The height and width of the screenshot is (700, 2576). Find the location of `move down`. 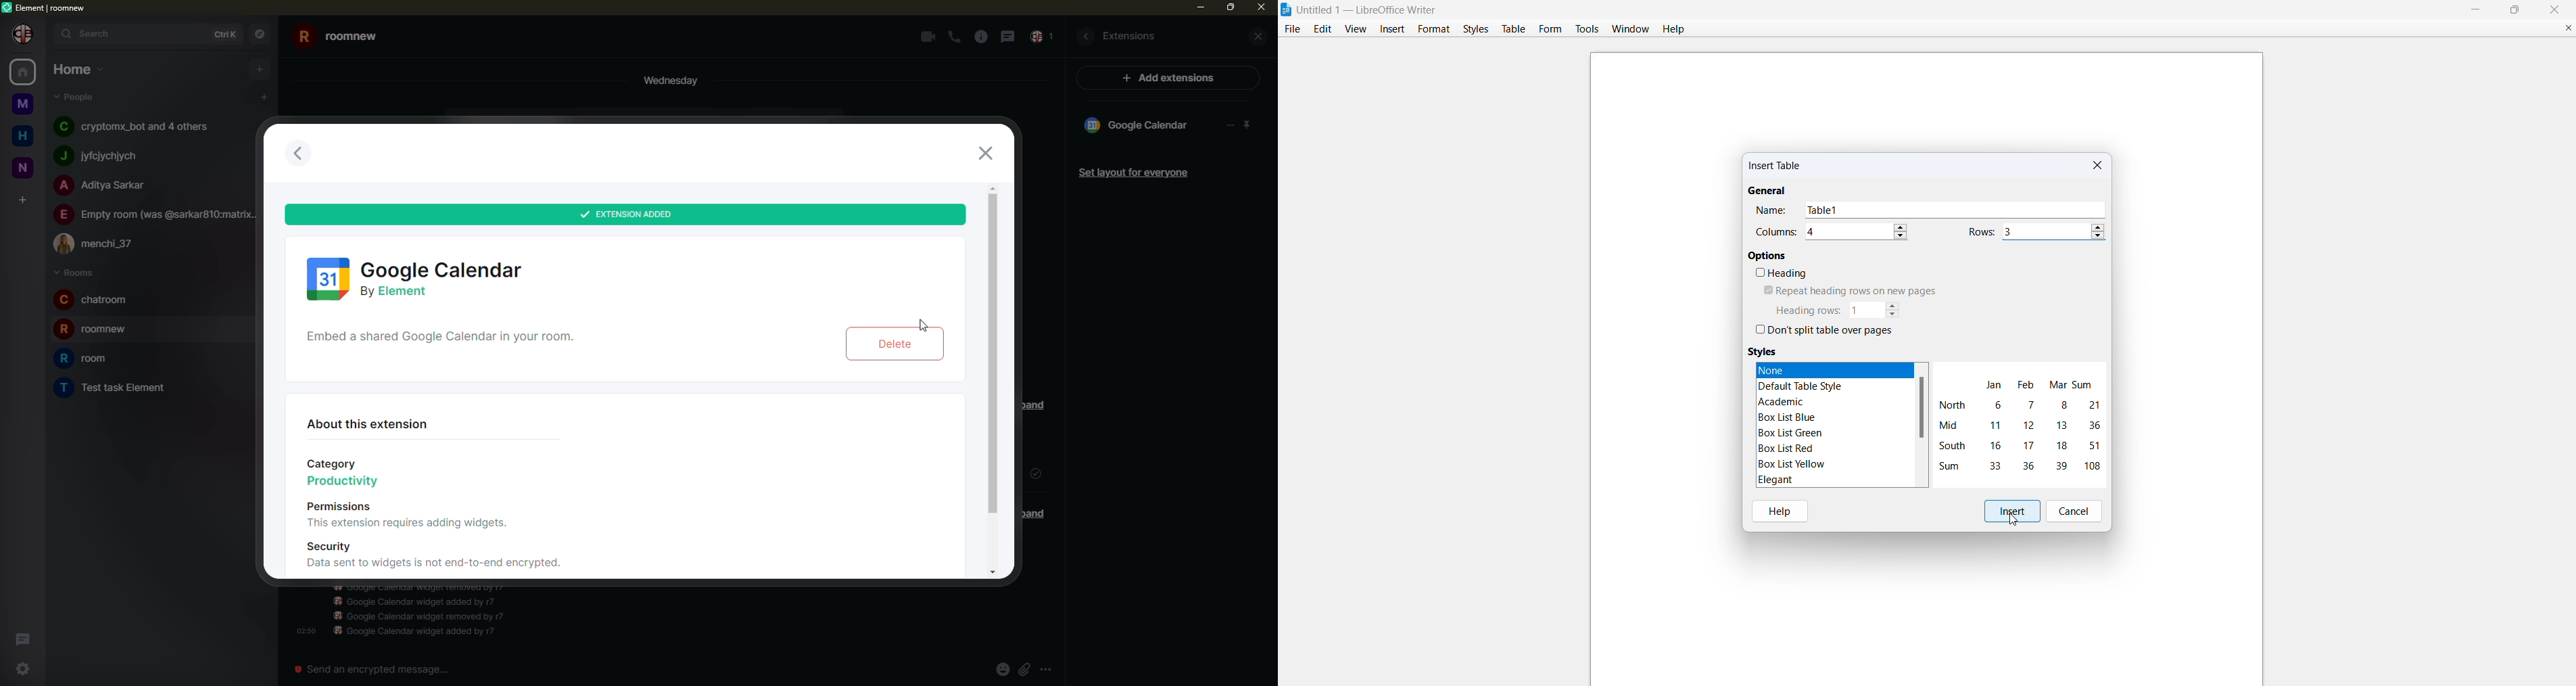

move down is located at coordinates (992, 570).